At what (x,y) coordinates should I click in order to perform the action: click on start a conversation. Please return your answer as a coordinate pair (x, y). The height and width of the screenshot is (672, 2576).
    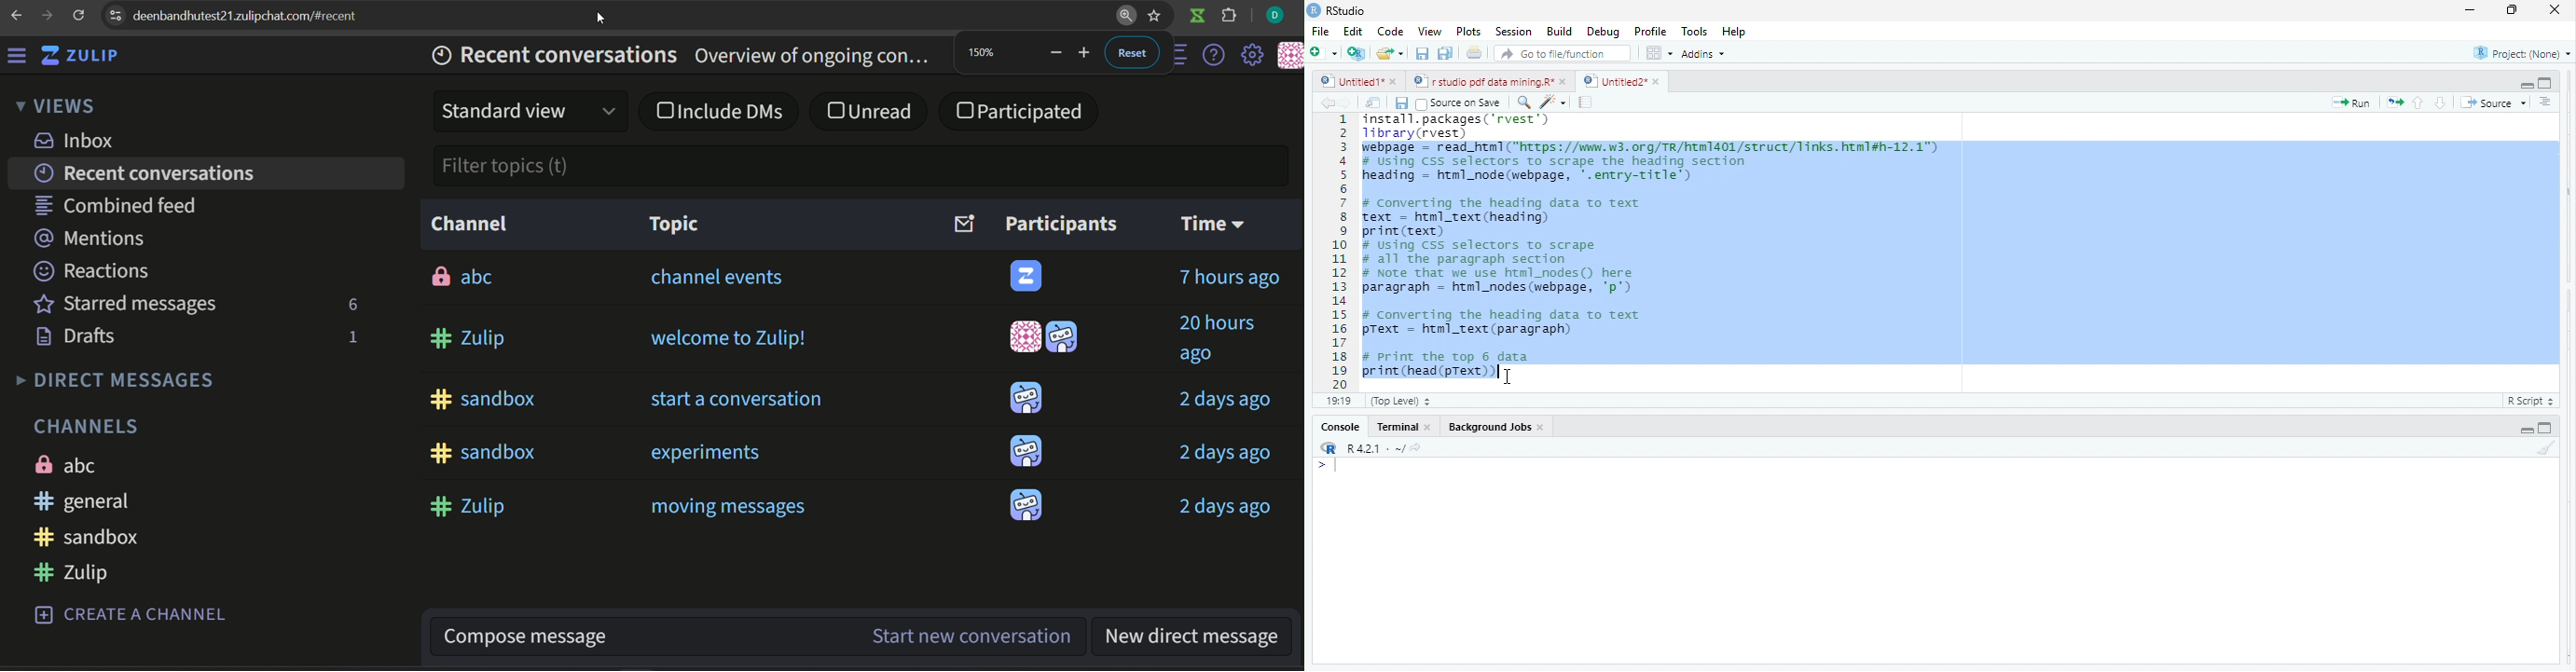
    Looking at the image, I should click on (740, 400).